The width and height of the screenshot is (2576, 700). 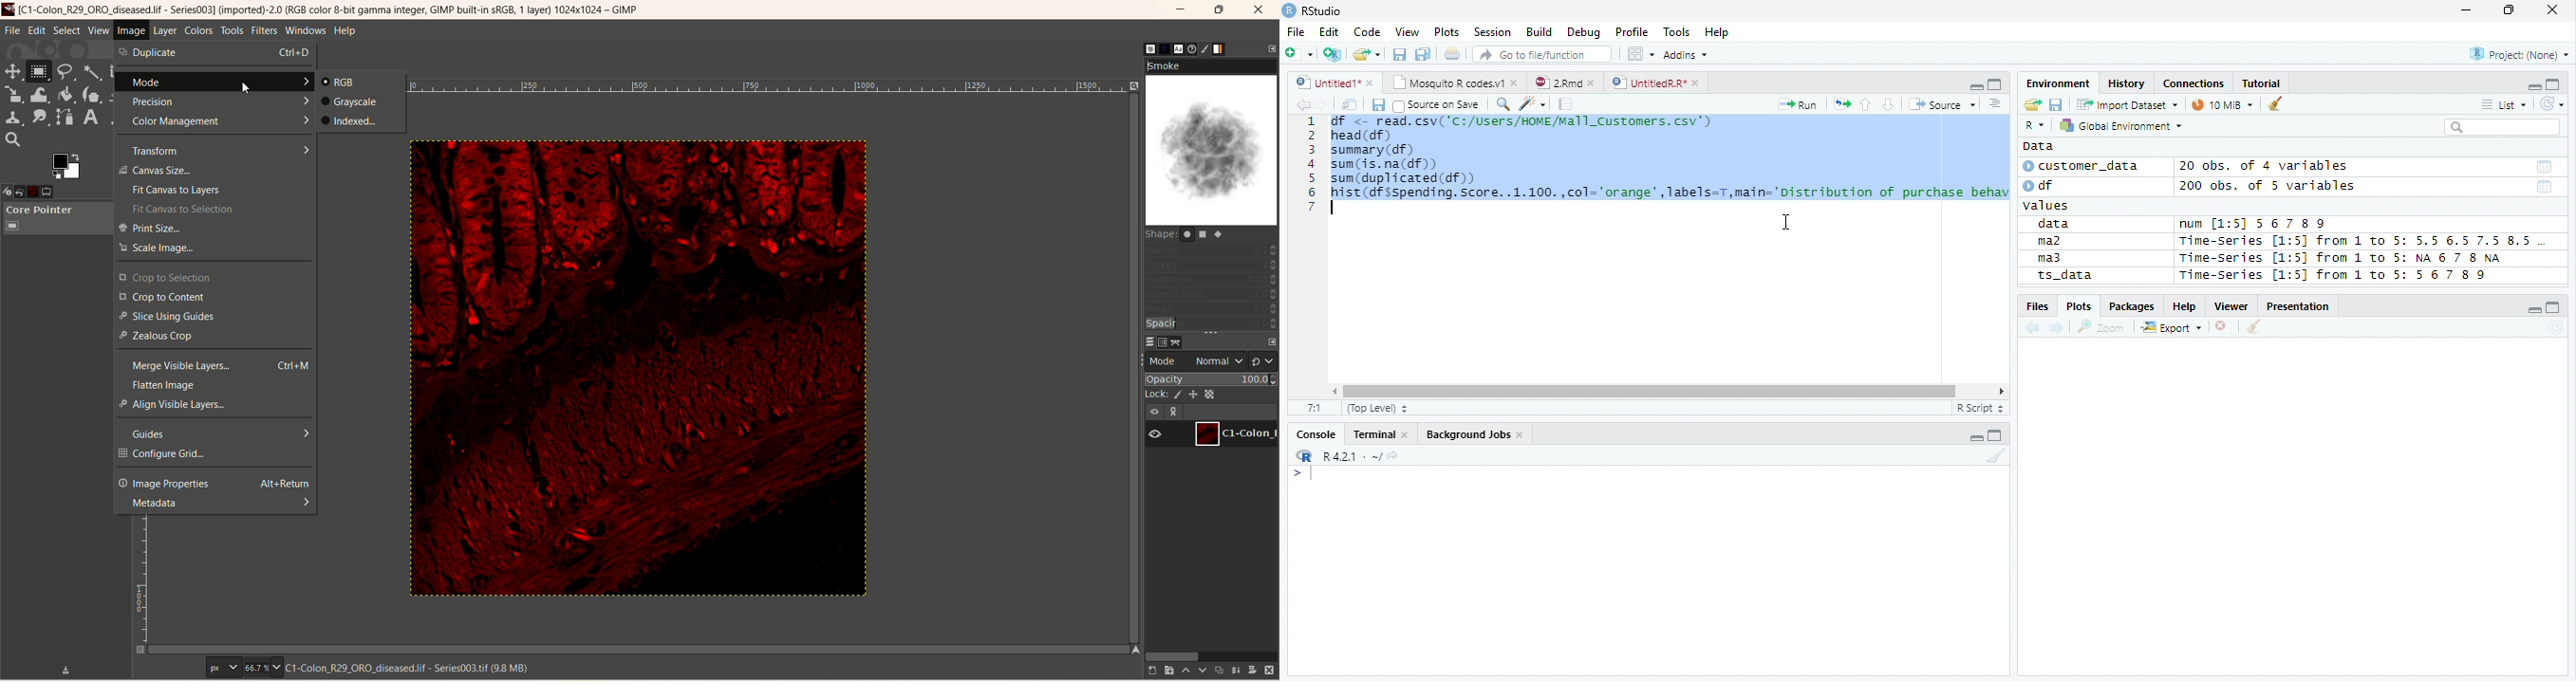 I want to click on Up, so click(x=1865, y=105).